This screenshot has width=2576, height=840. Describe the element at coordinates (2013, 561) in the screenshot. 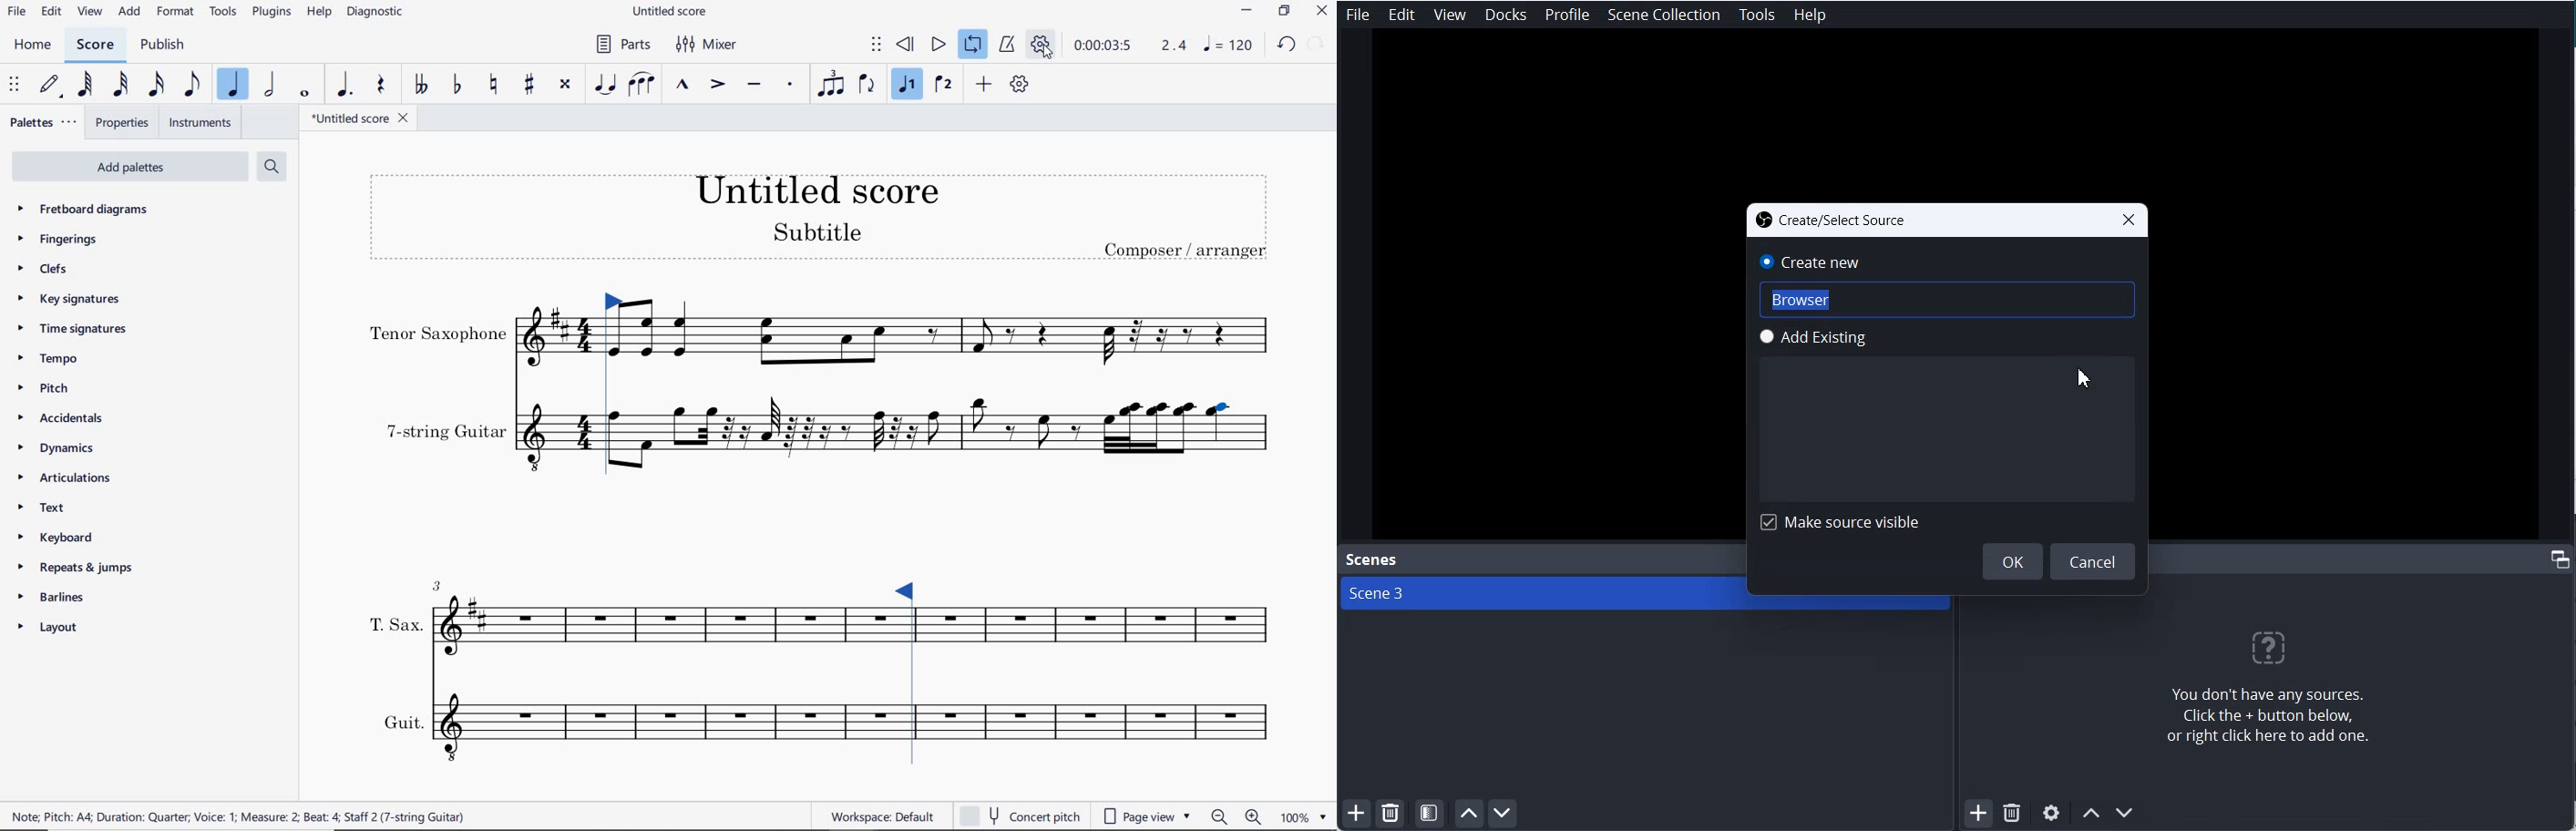

I see `OK` at that location.